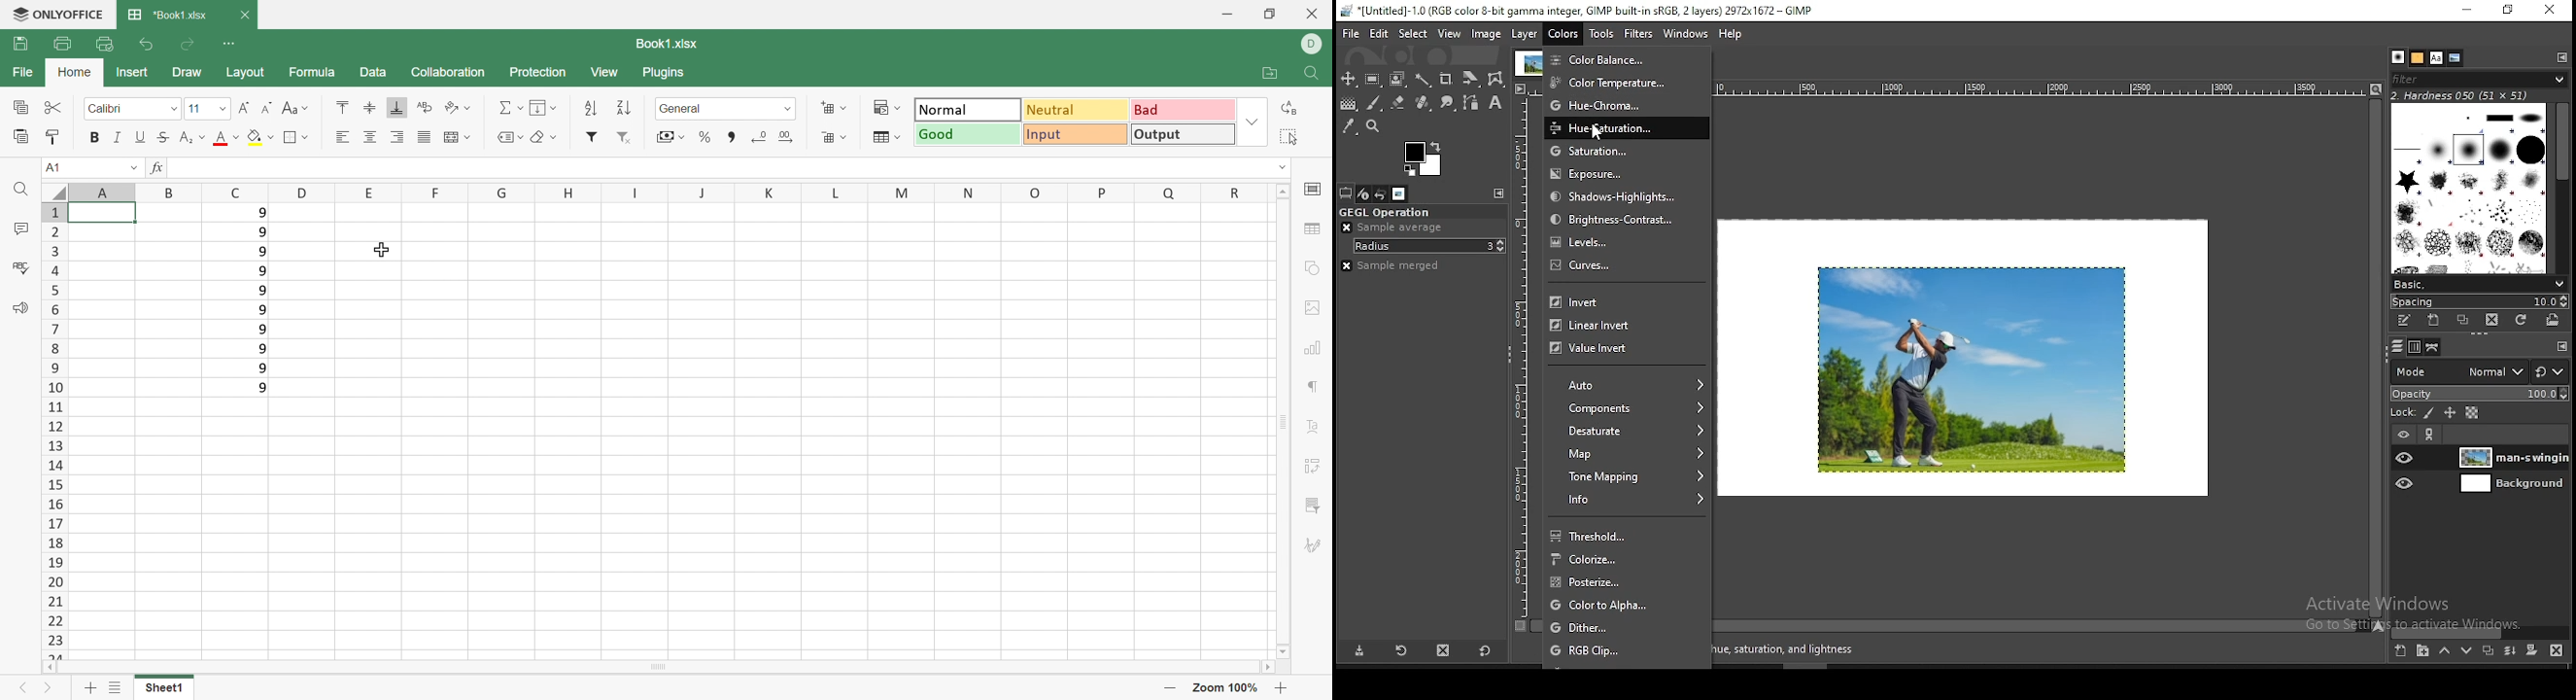 This screenshot has height=700, width=2576. Describe the element at coordinates (91, 688) in the screenshot. I see `Add sheet` at that location.